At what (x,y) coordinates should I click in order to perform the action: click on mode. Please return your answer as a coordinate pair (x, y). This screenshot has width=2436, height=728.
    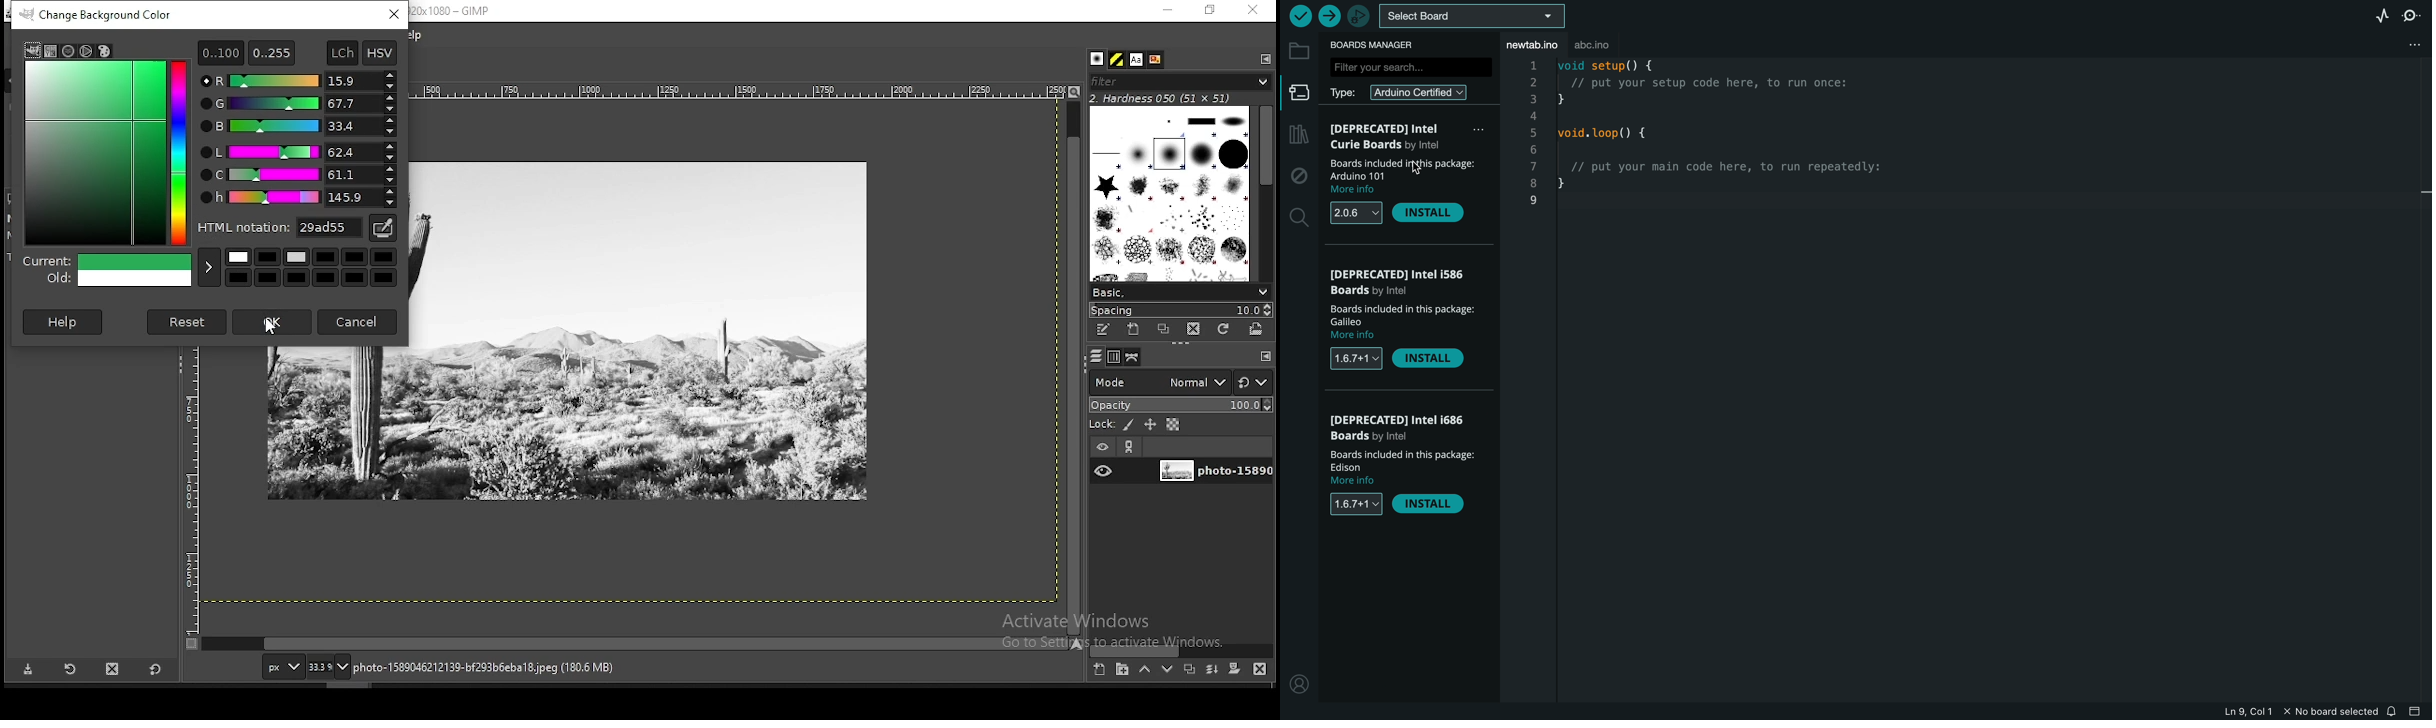
    Looking at the image, I should click on (1159, 381).